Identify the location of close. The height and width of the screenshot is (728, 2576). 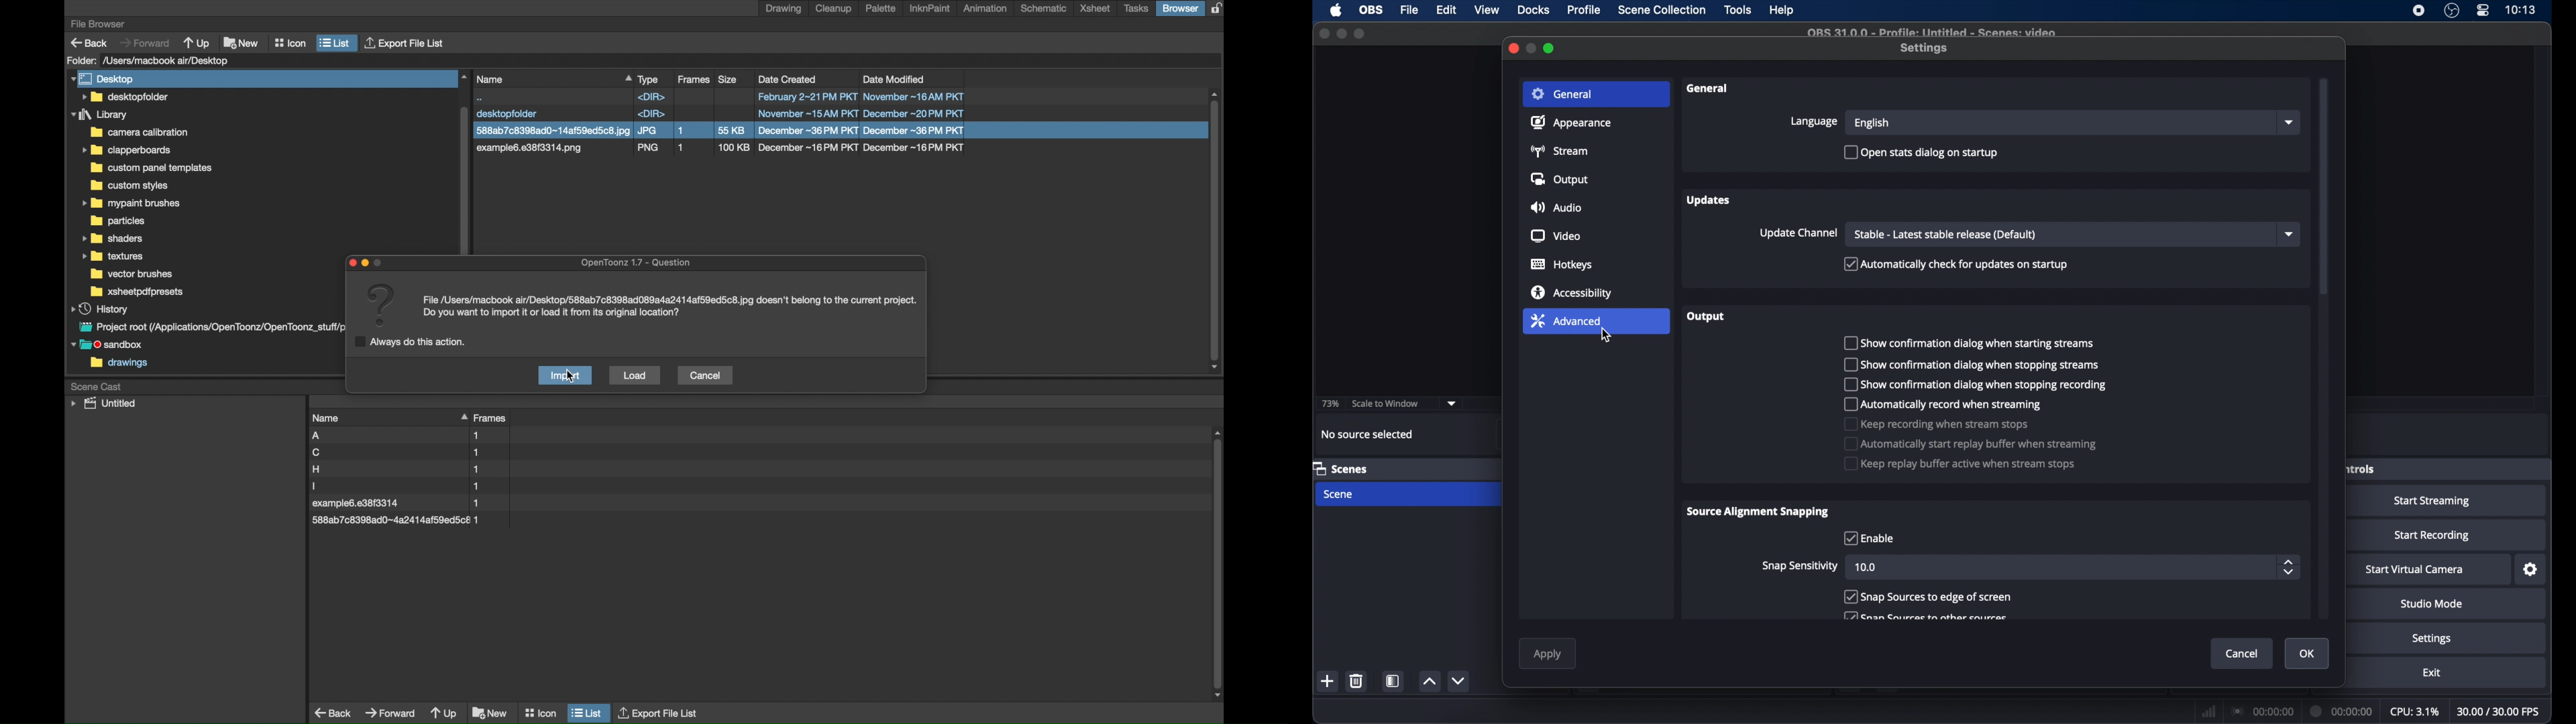
(1324, 34).